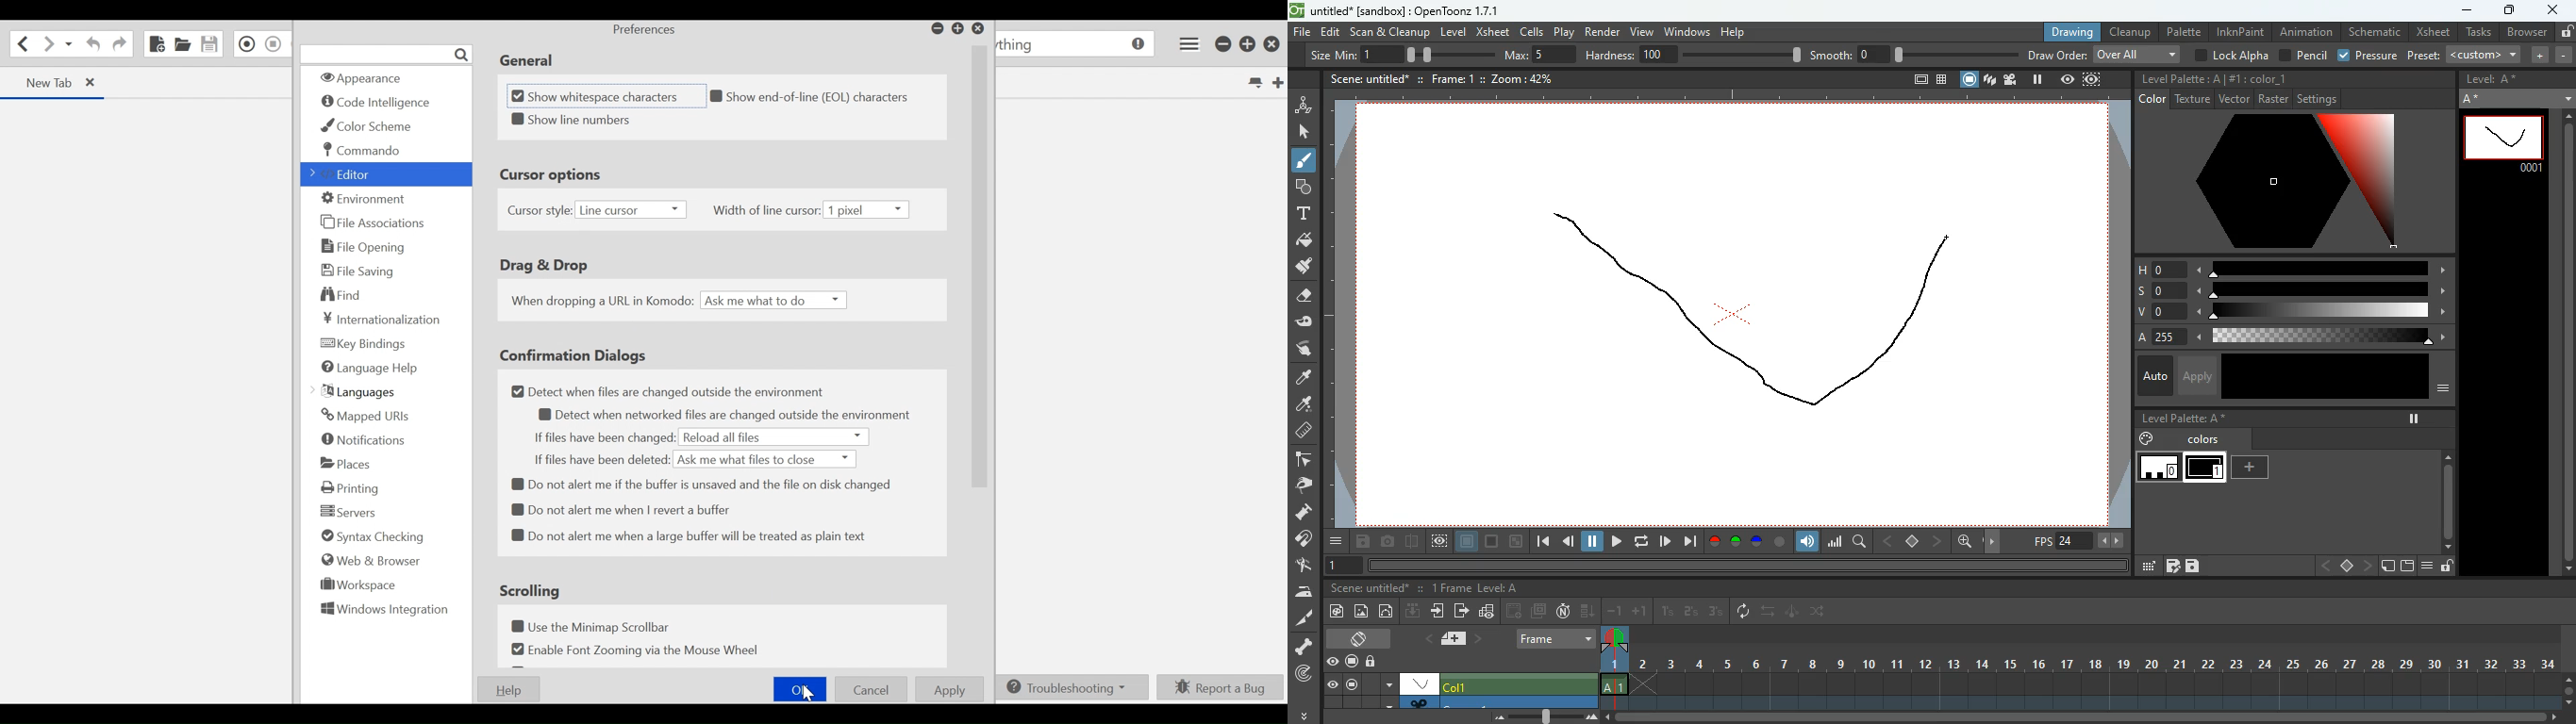  What do you see at coordinates (1302, 297) in the screenshot?
I see `erase` at bounding box center [1302, 297].